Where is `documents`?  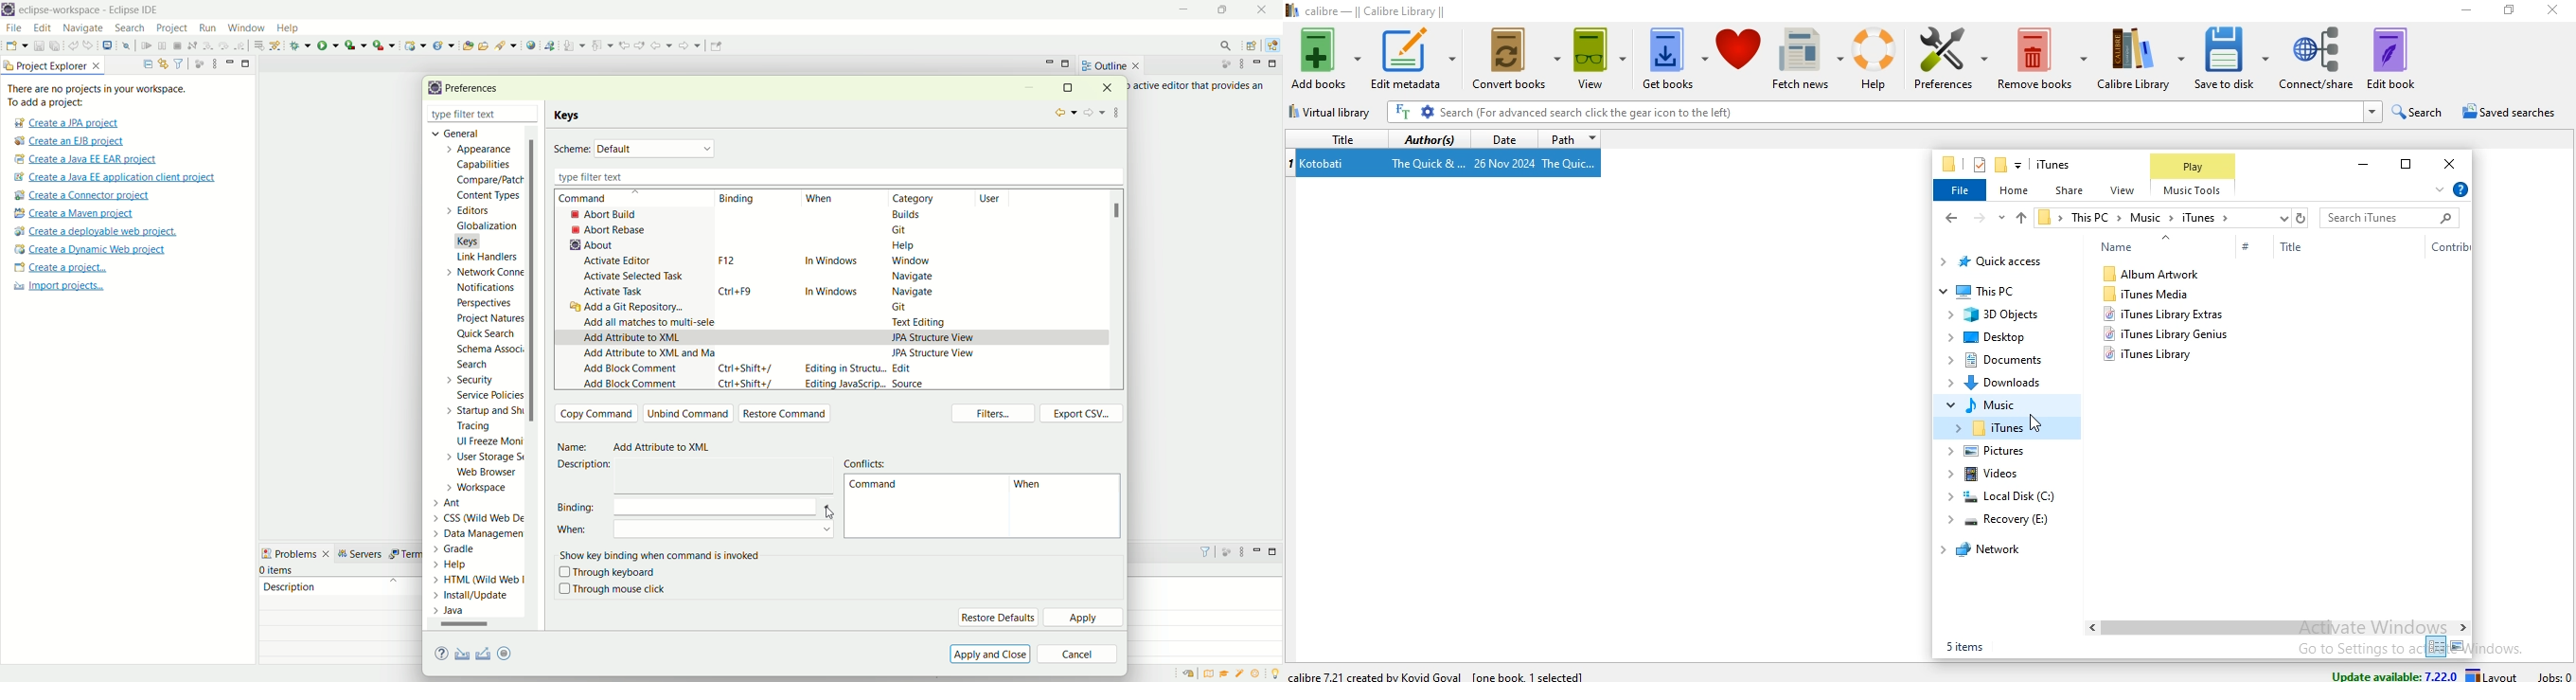
documents is located at coordinates (2001, 361).